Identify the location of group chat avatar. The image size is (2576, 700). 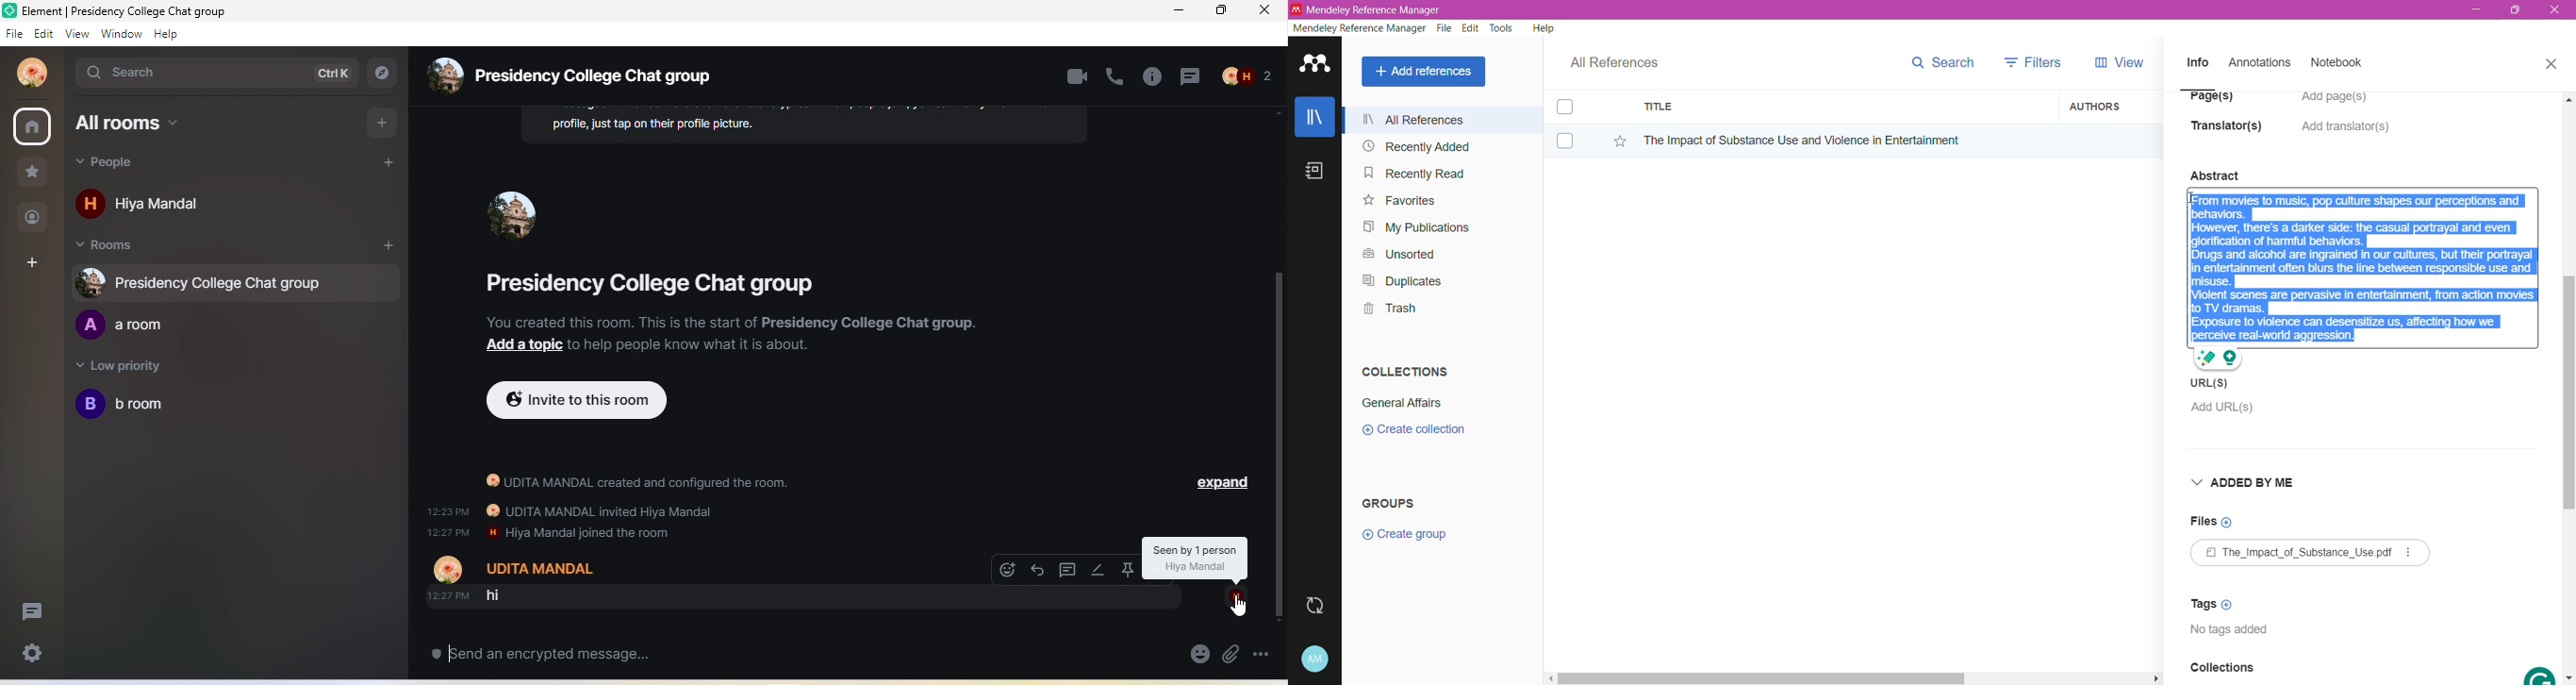
(514, 217).